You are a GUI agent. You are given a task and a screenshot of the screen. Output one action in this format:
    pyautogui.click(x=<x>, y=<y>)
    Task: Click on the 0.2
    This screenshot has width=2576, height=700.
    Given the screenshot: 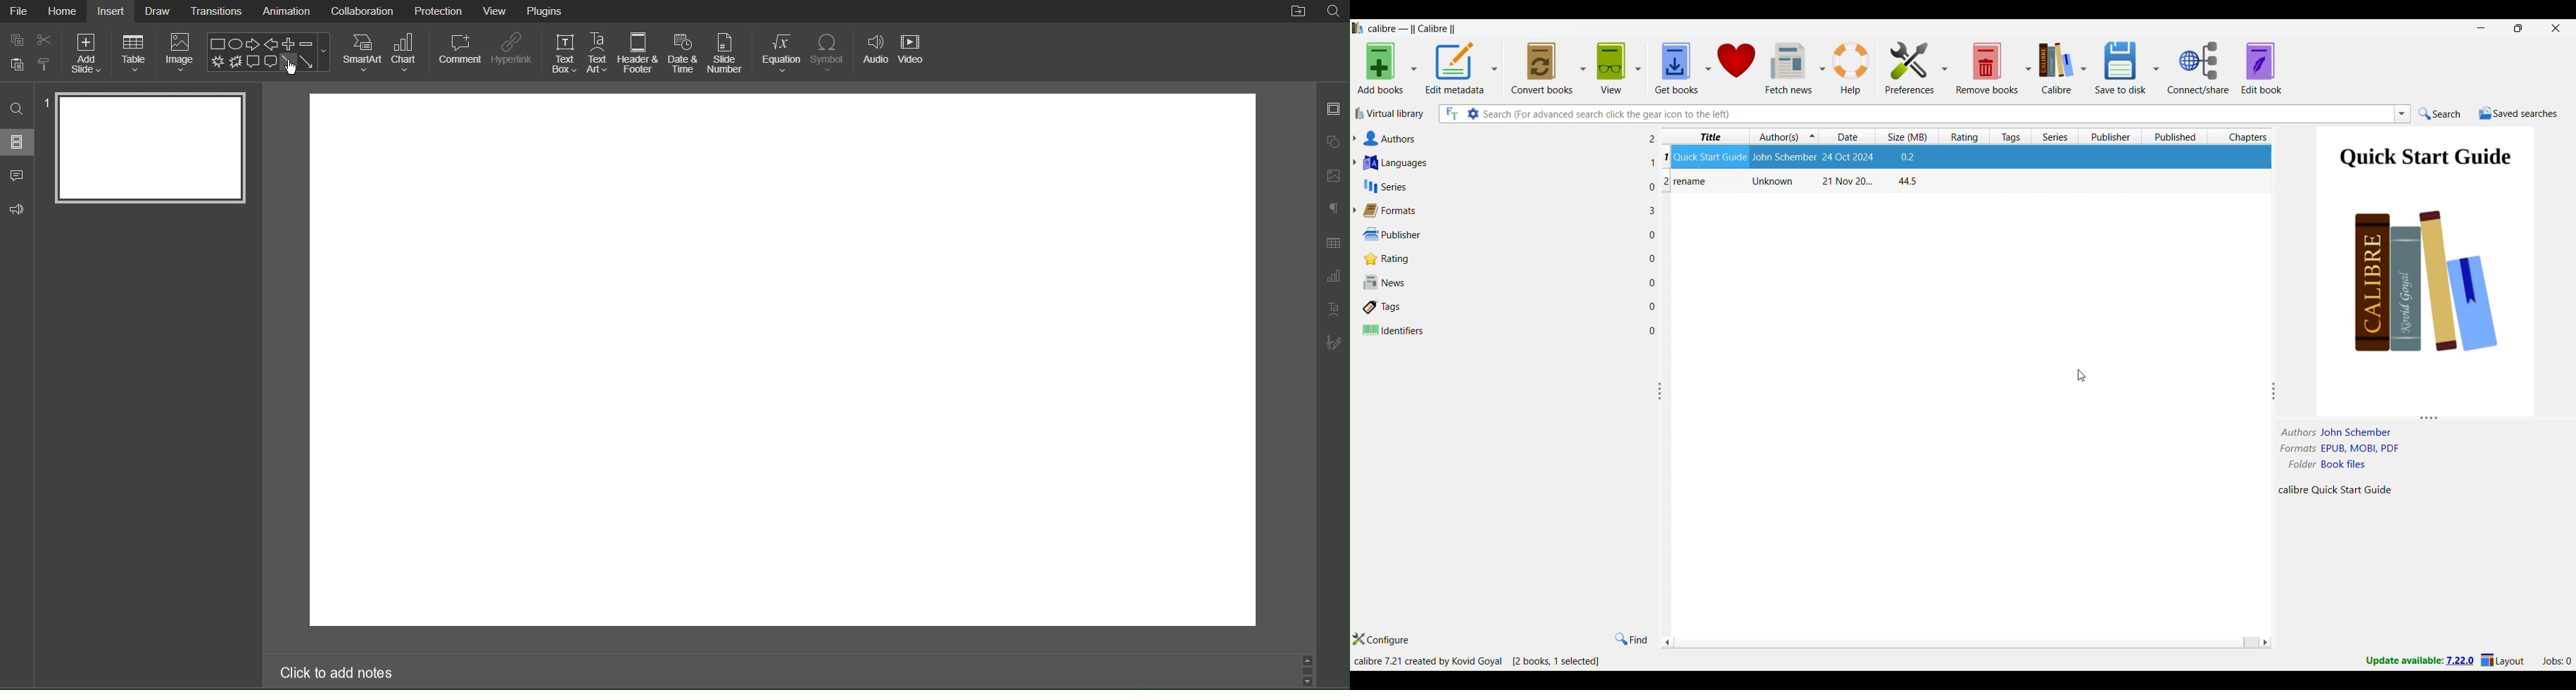 What is the action you would take?
    pyautogui.click(x=1906, y=157)
    